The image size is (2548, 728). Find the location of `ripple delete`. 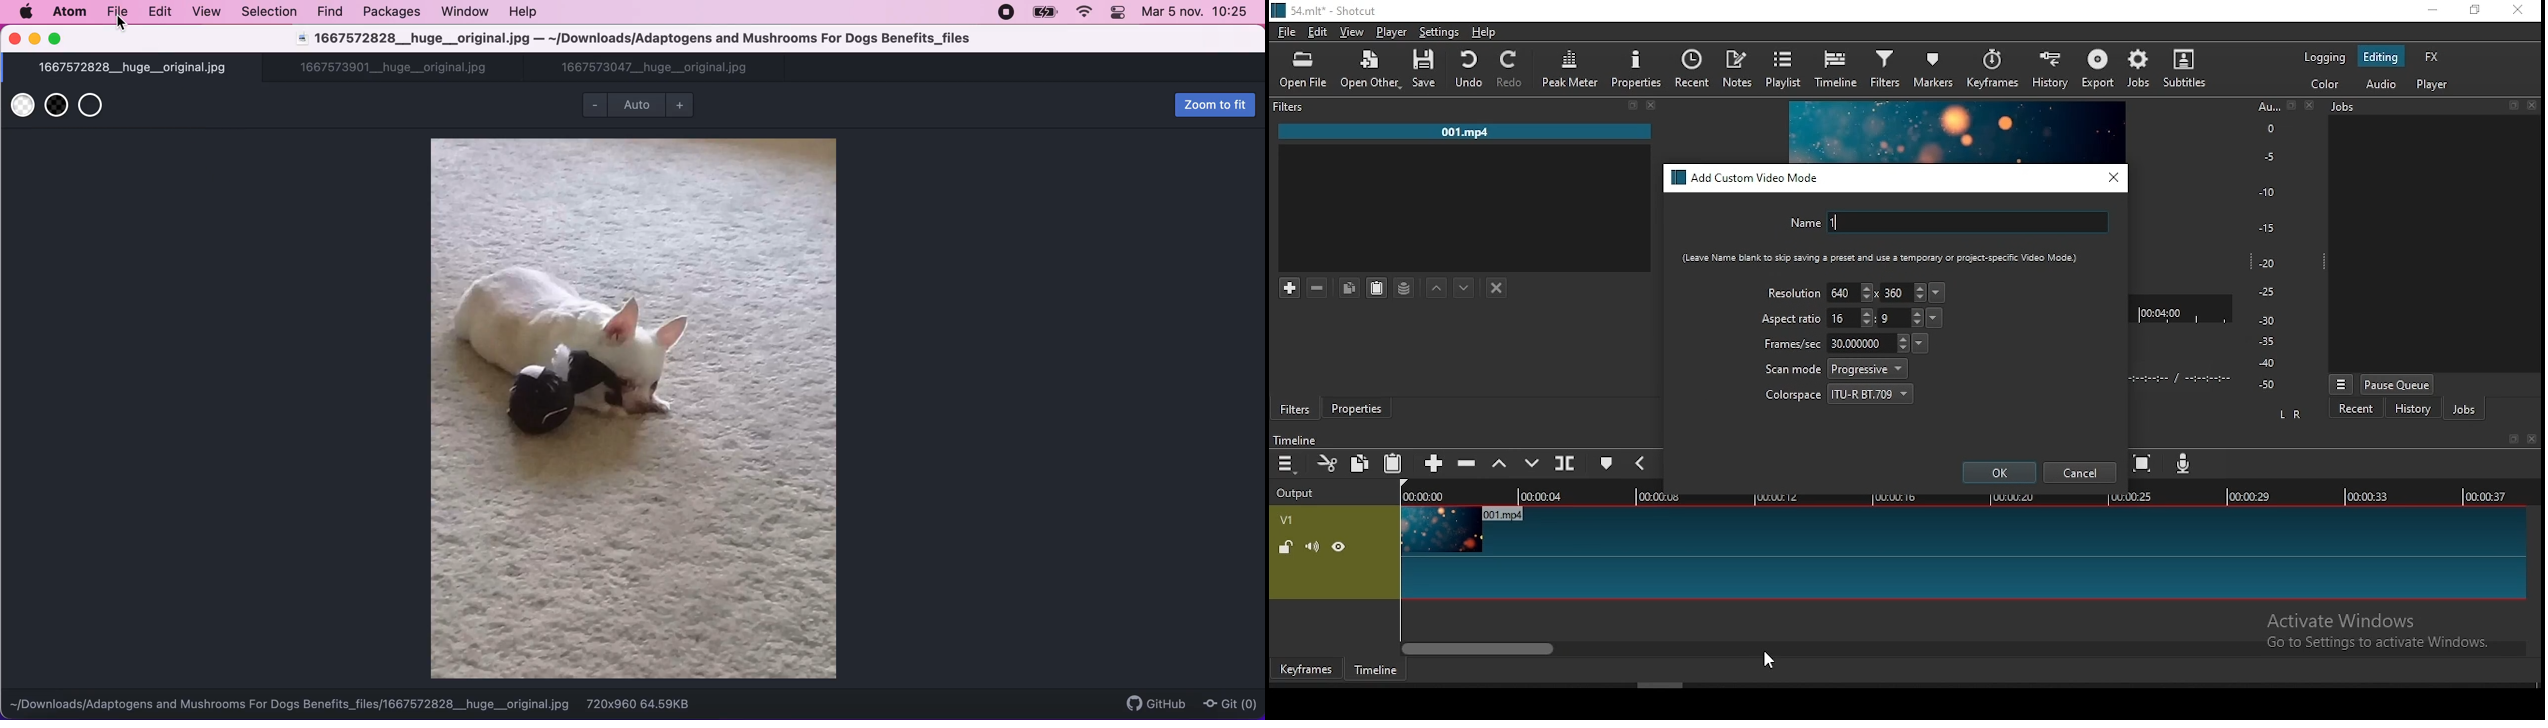

ripple delete is located at coordinates (1466, 462).